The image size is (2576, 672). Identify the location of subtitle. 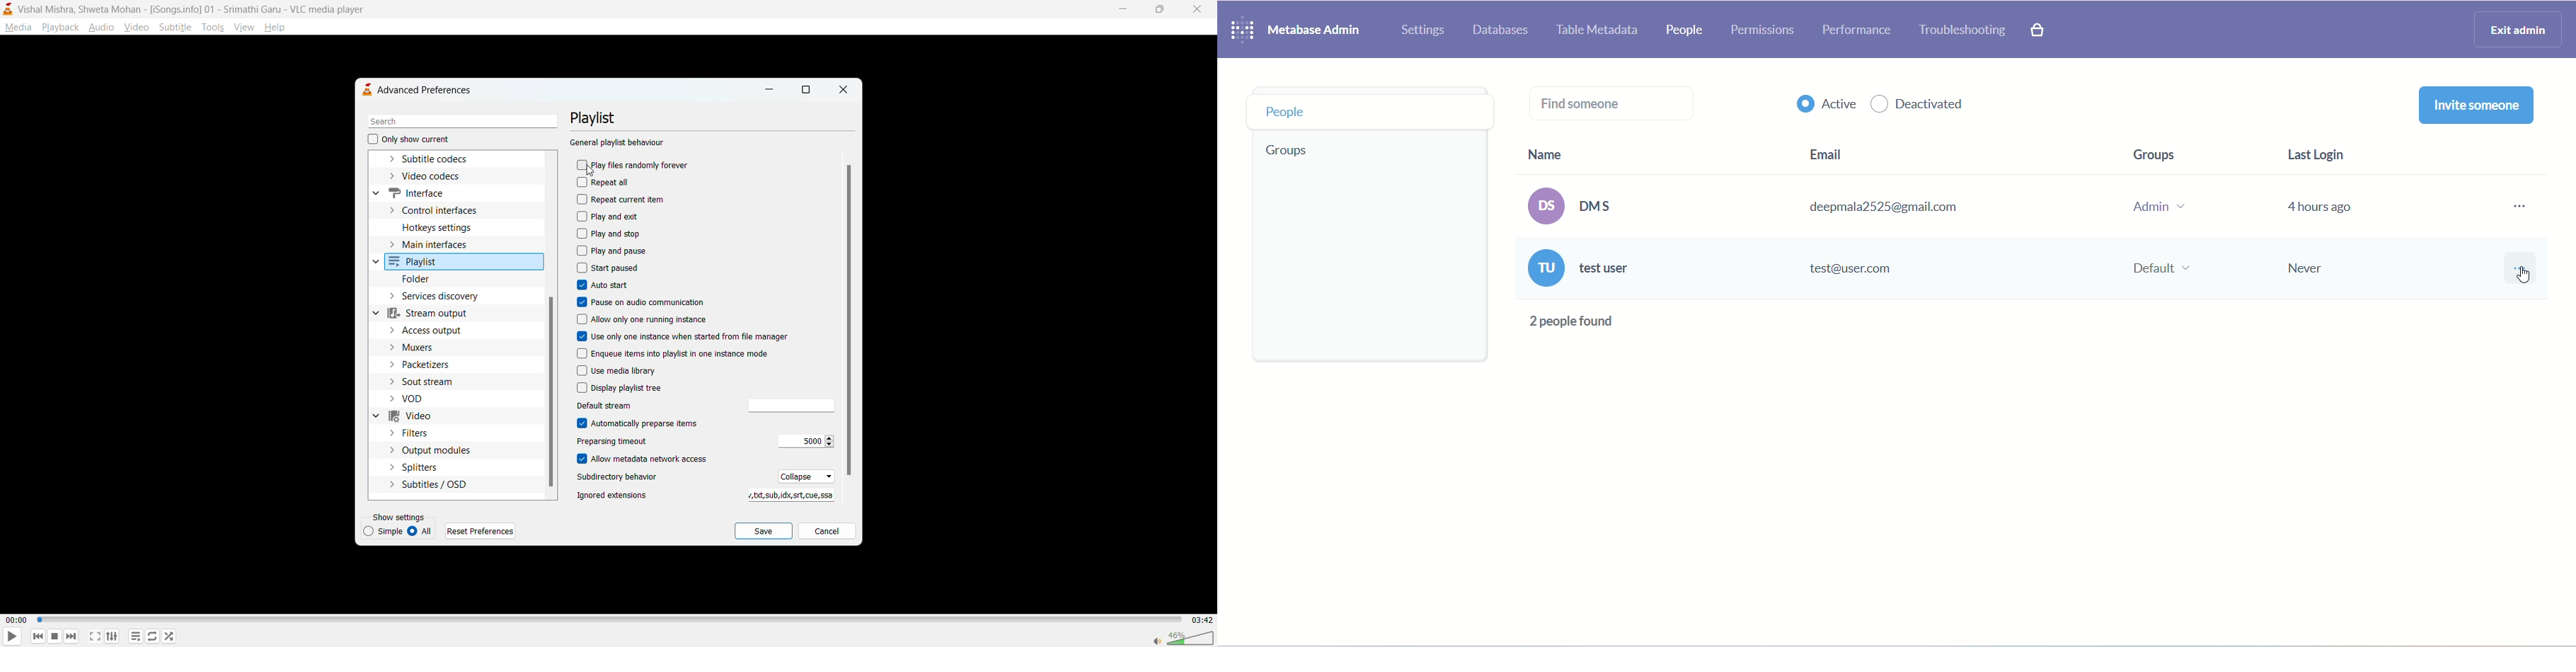
(176, 27).